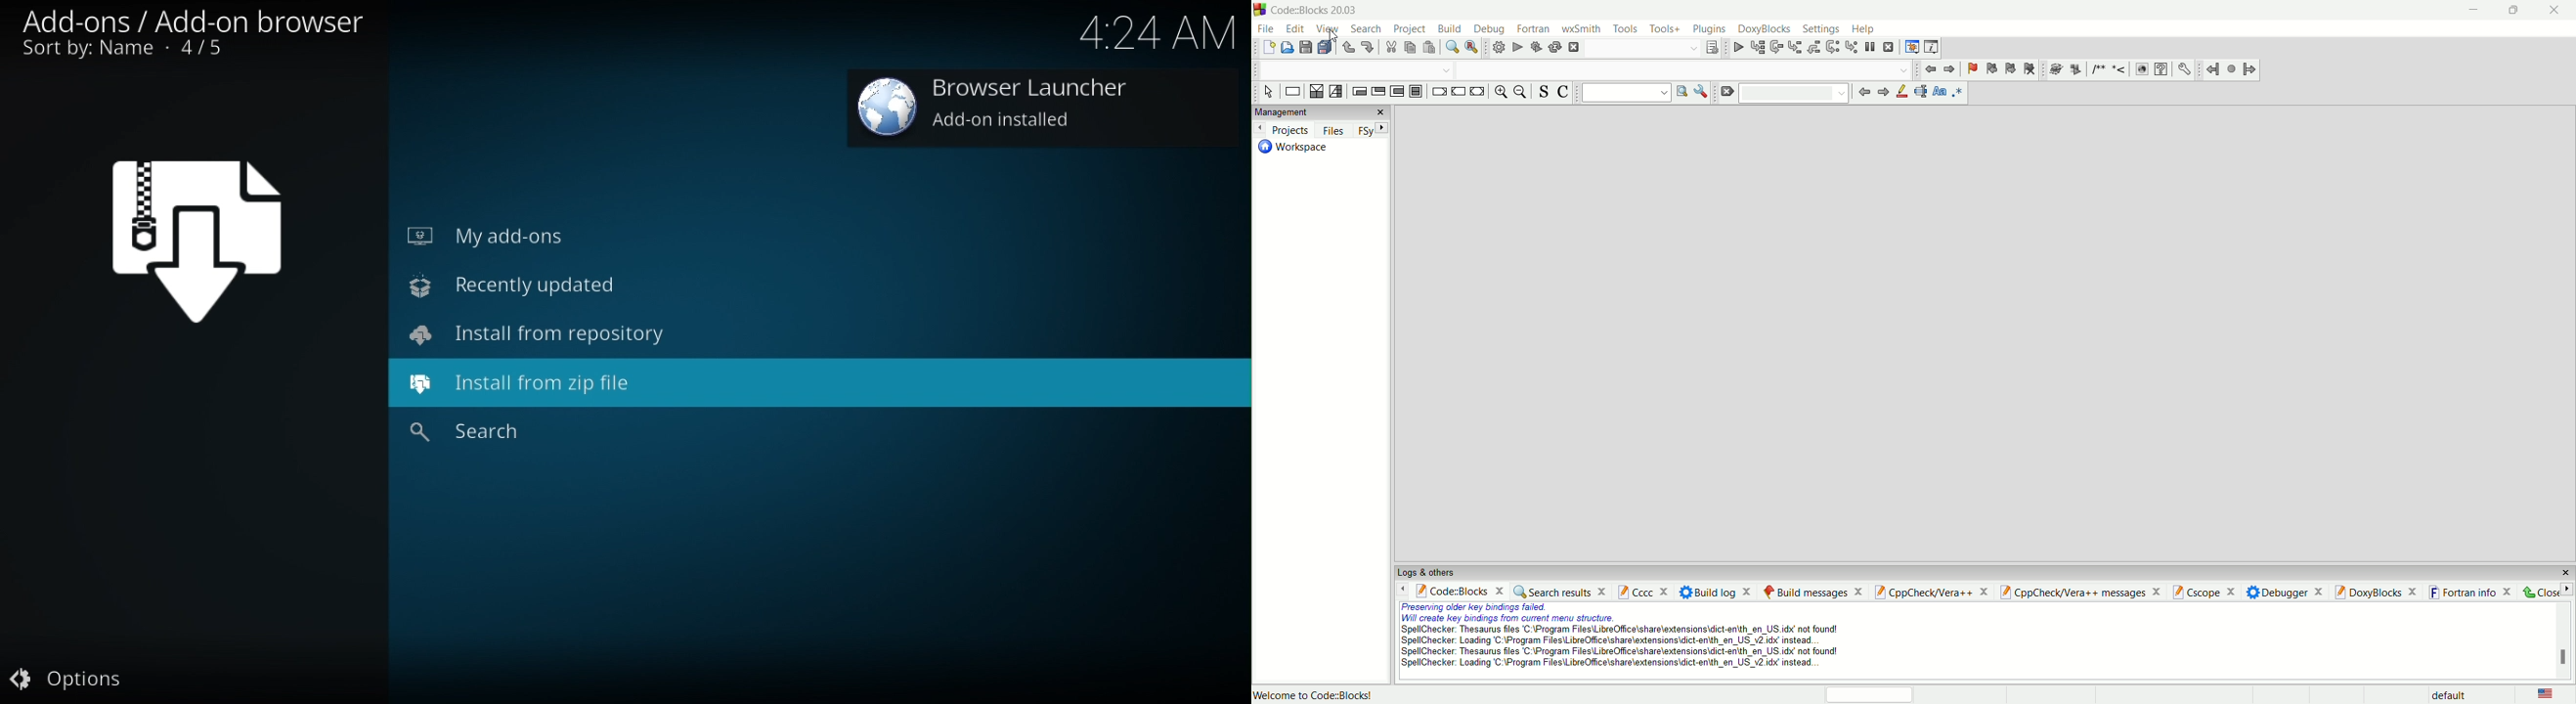 This screenshot has width=2576, height=728. Describe the element at coordinates (2073, 67) in the screenshot. I see `Extract` at that location.